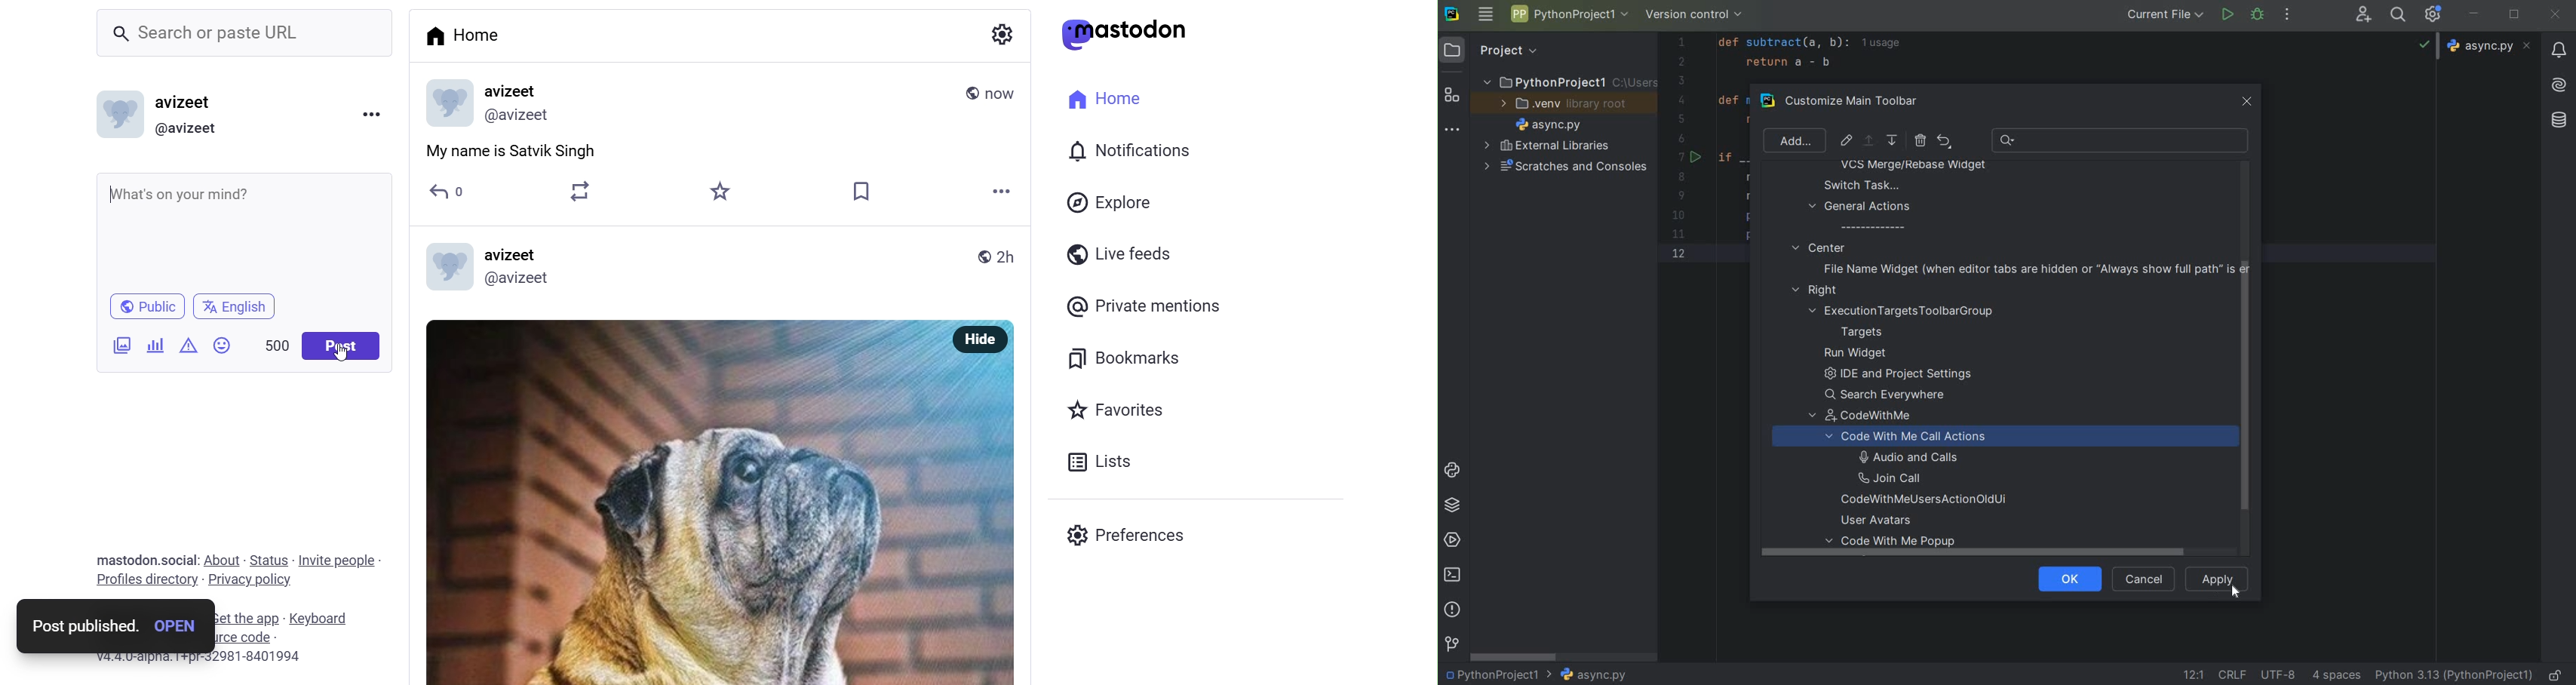 This screenshot has width=2576, height=700. What do you see at coordinates (236, 306) in the screenshot?
I see ` English` at bounding box center [236, 306].